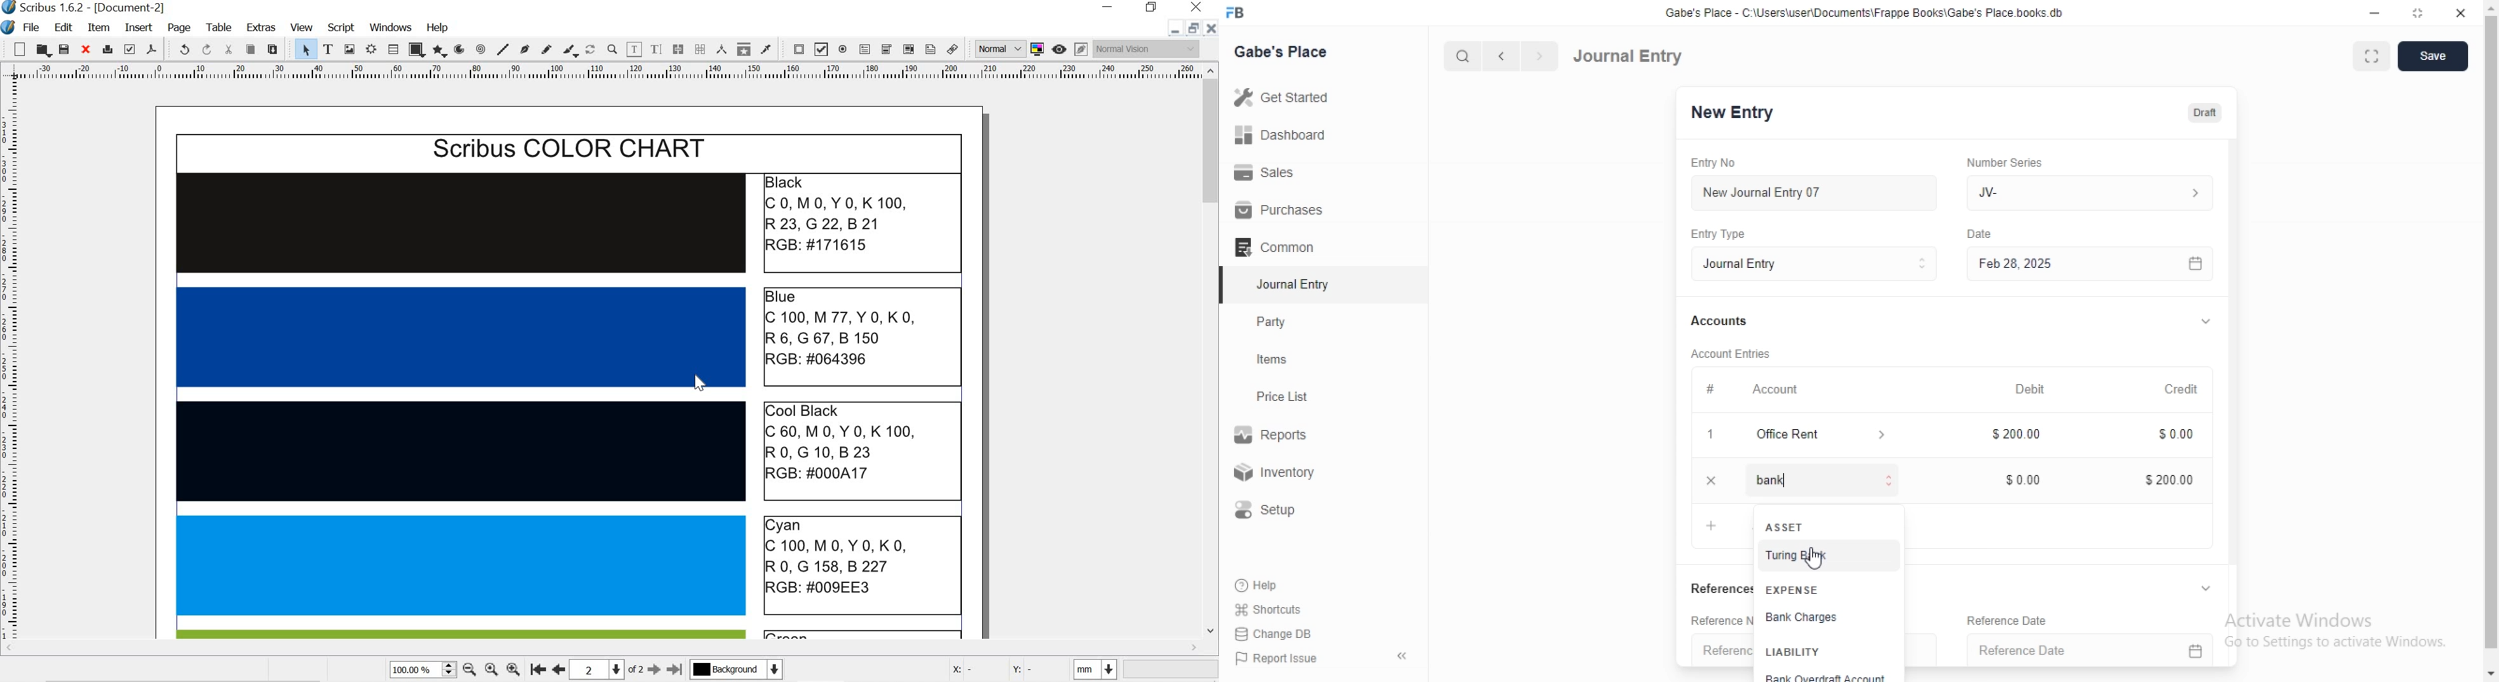 This screenshot has width=2520, height=700. Describe the element at coordinates (460, 450) in the screenshot. I see `Cool Black` at that location.